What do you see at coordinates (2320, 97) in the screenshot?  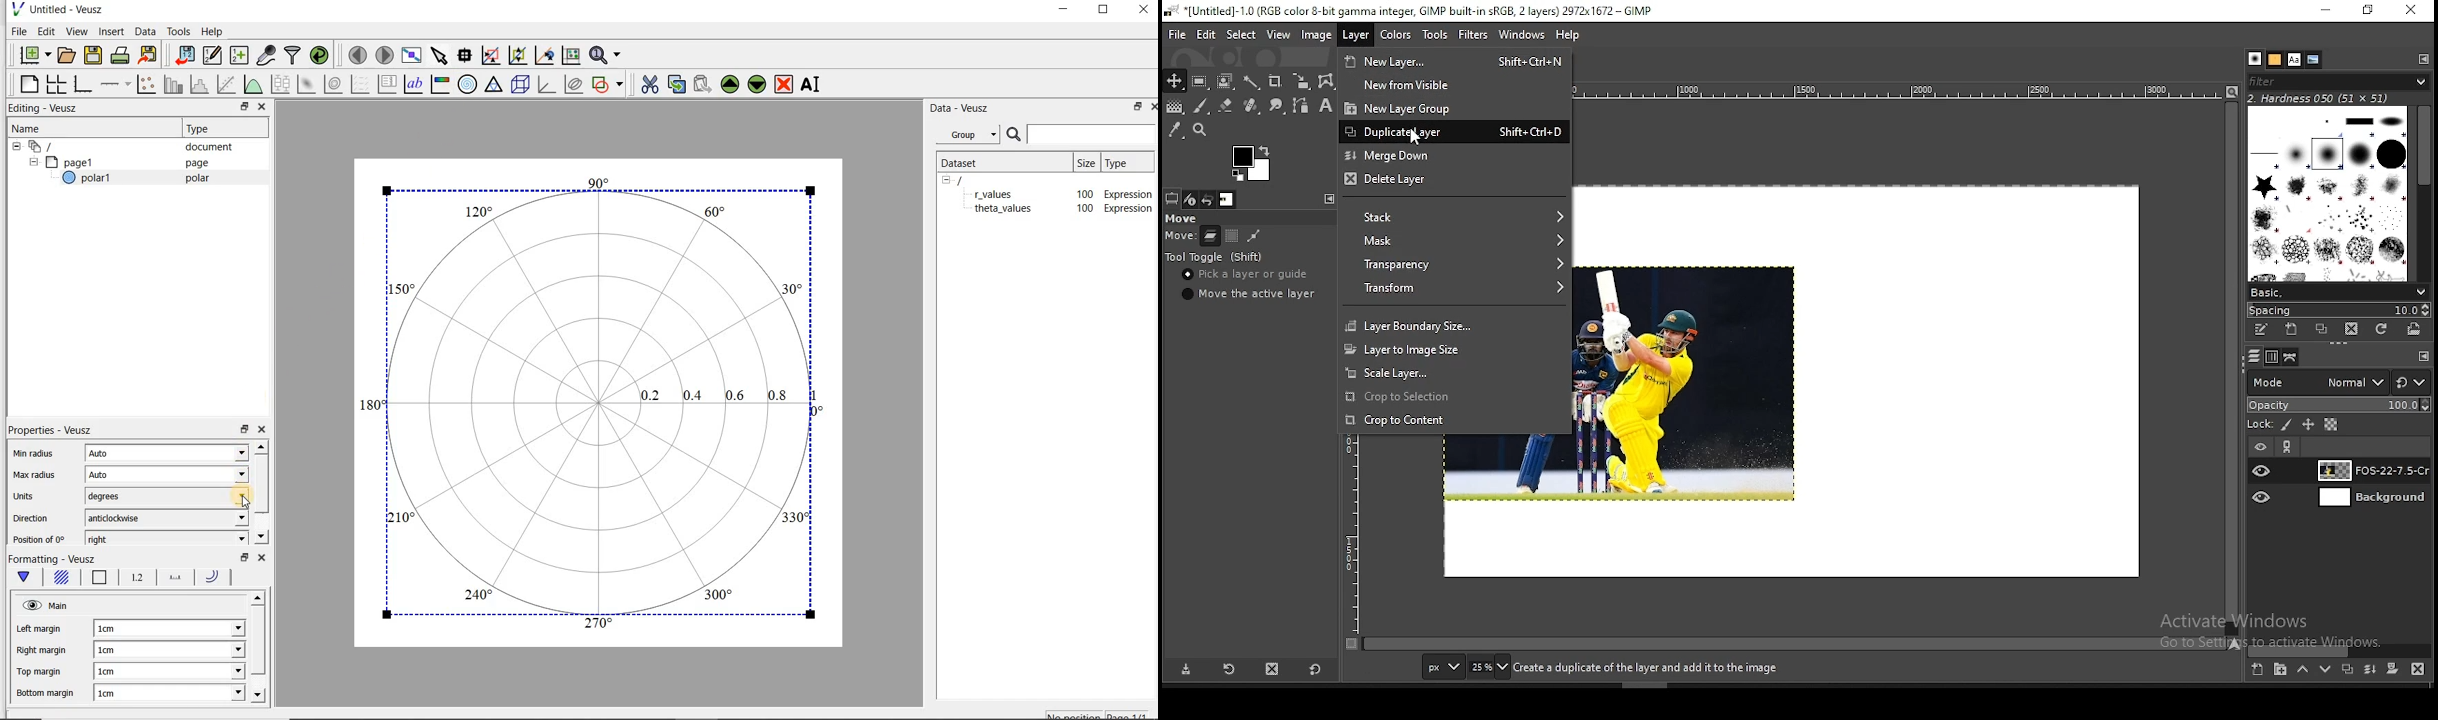 I see `text` at bounding box center [2320, 97].